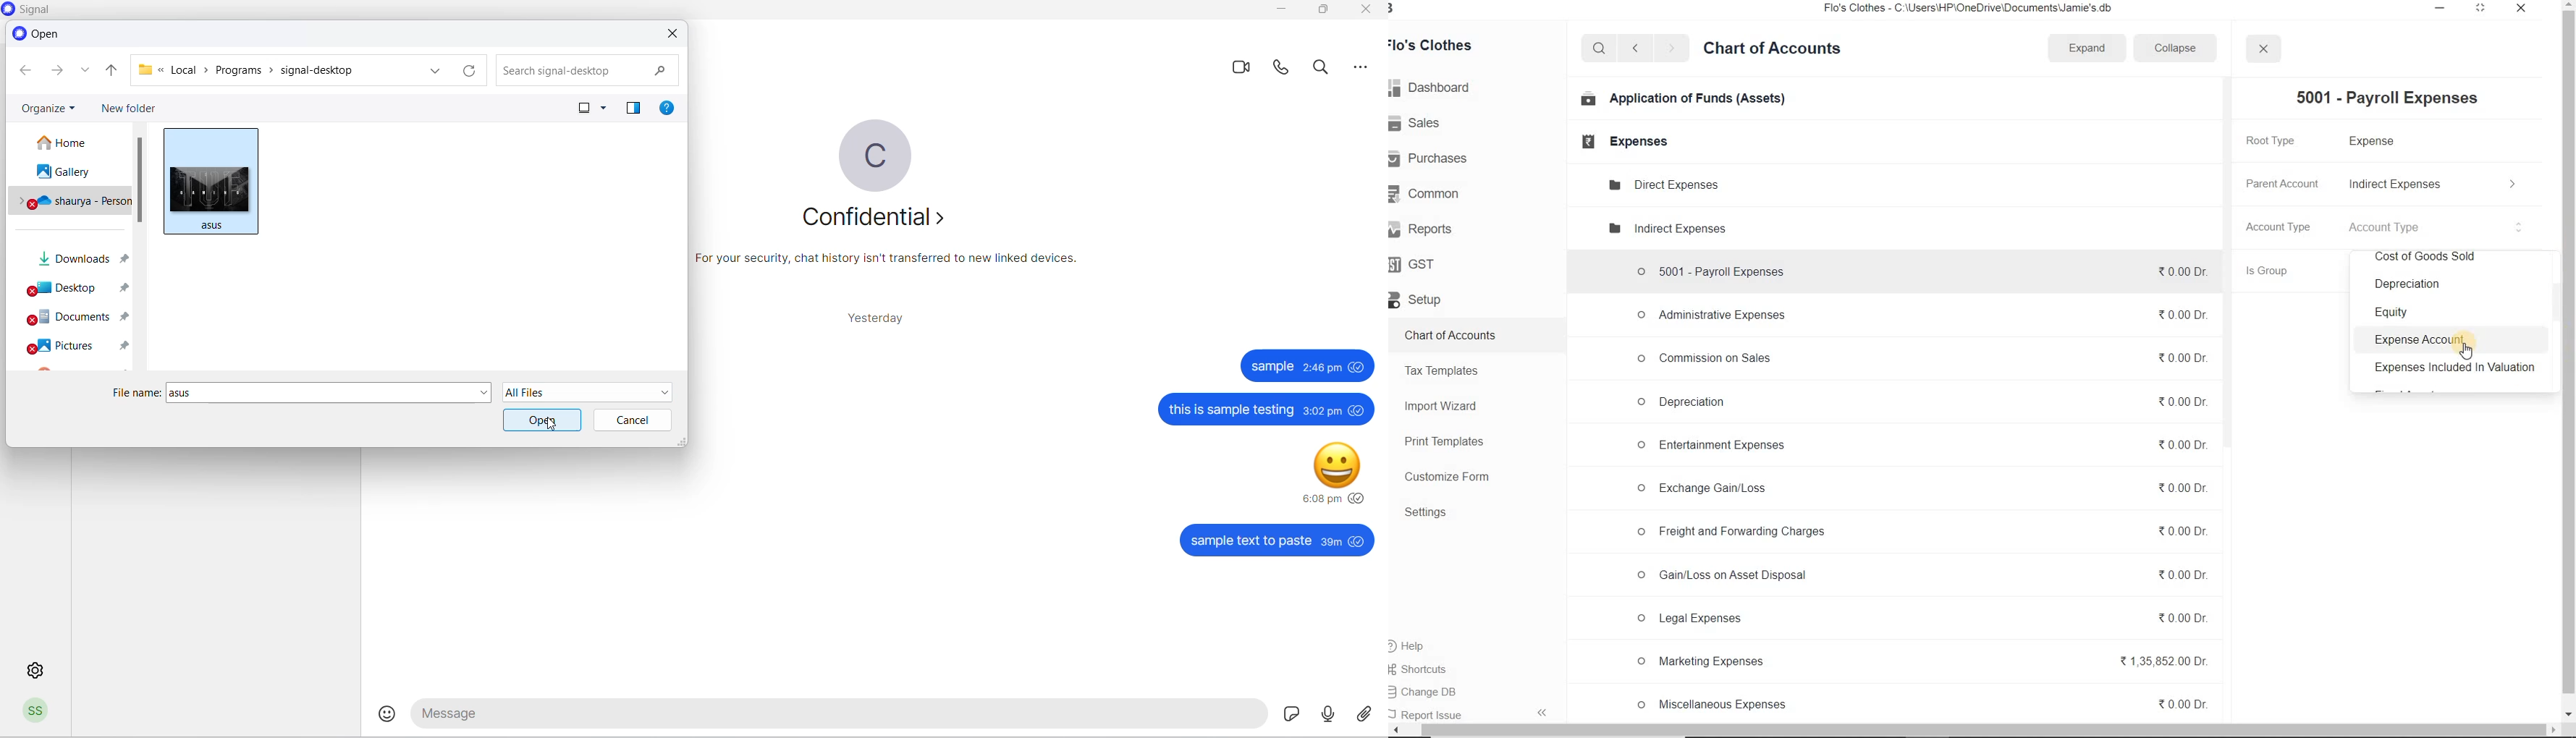 This screenshot has height=756, width=2576. Describe the element at coordinates (1674, 49) in the screenshot. I see `next` at that location.